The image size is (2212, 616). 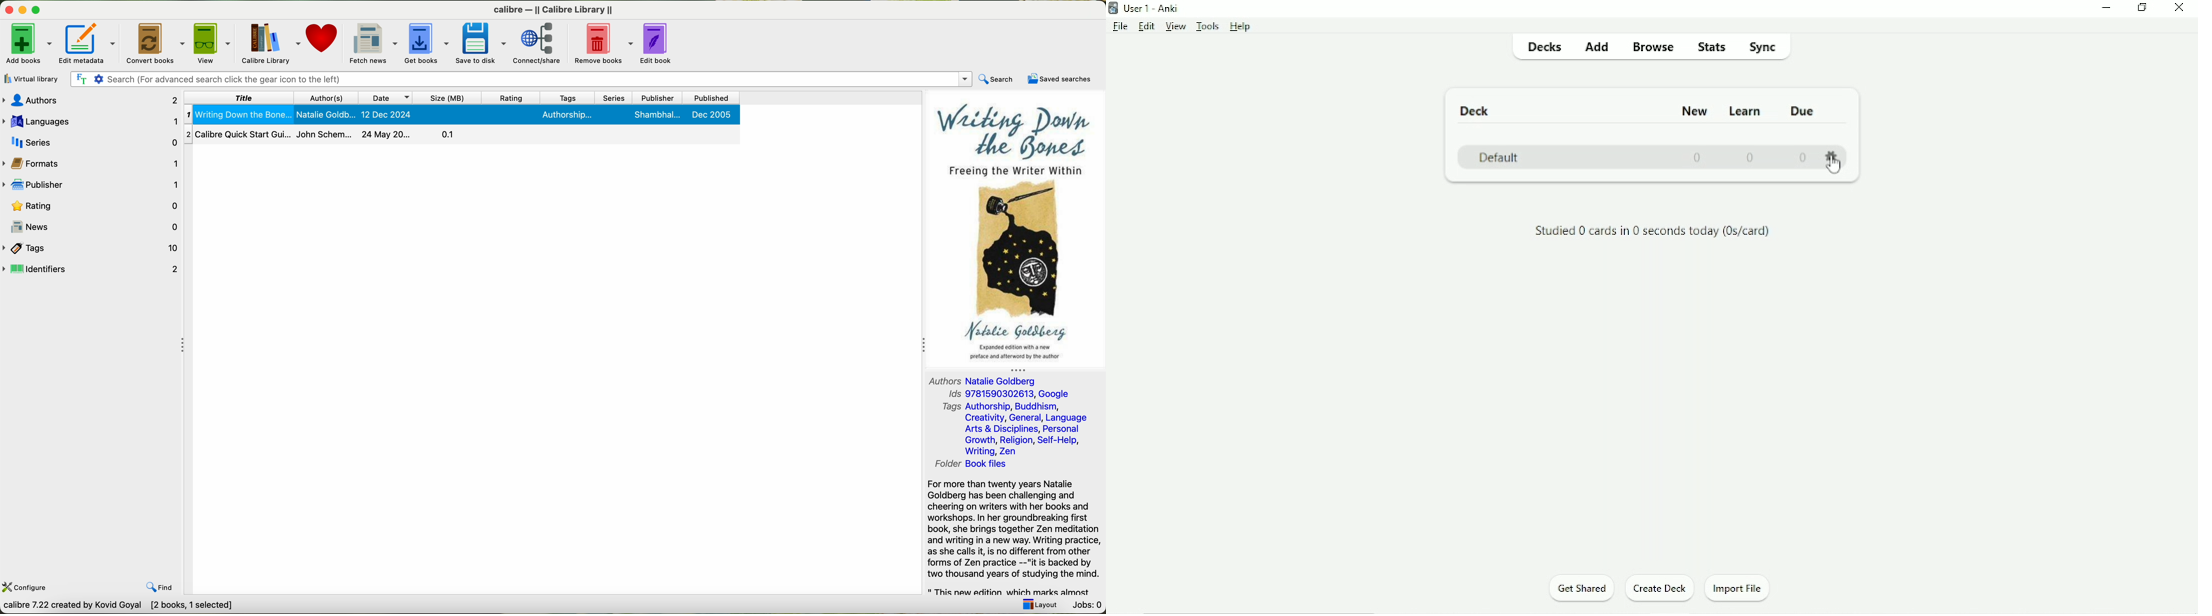 I want to click on Create Deck, so click(x=1662, y=588).